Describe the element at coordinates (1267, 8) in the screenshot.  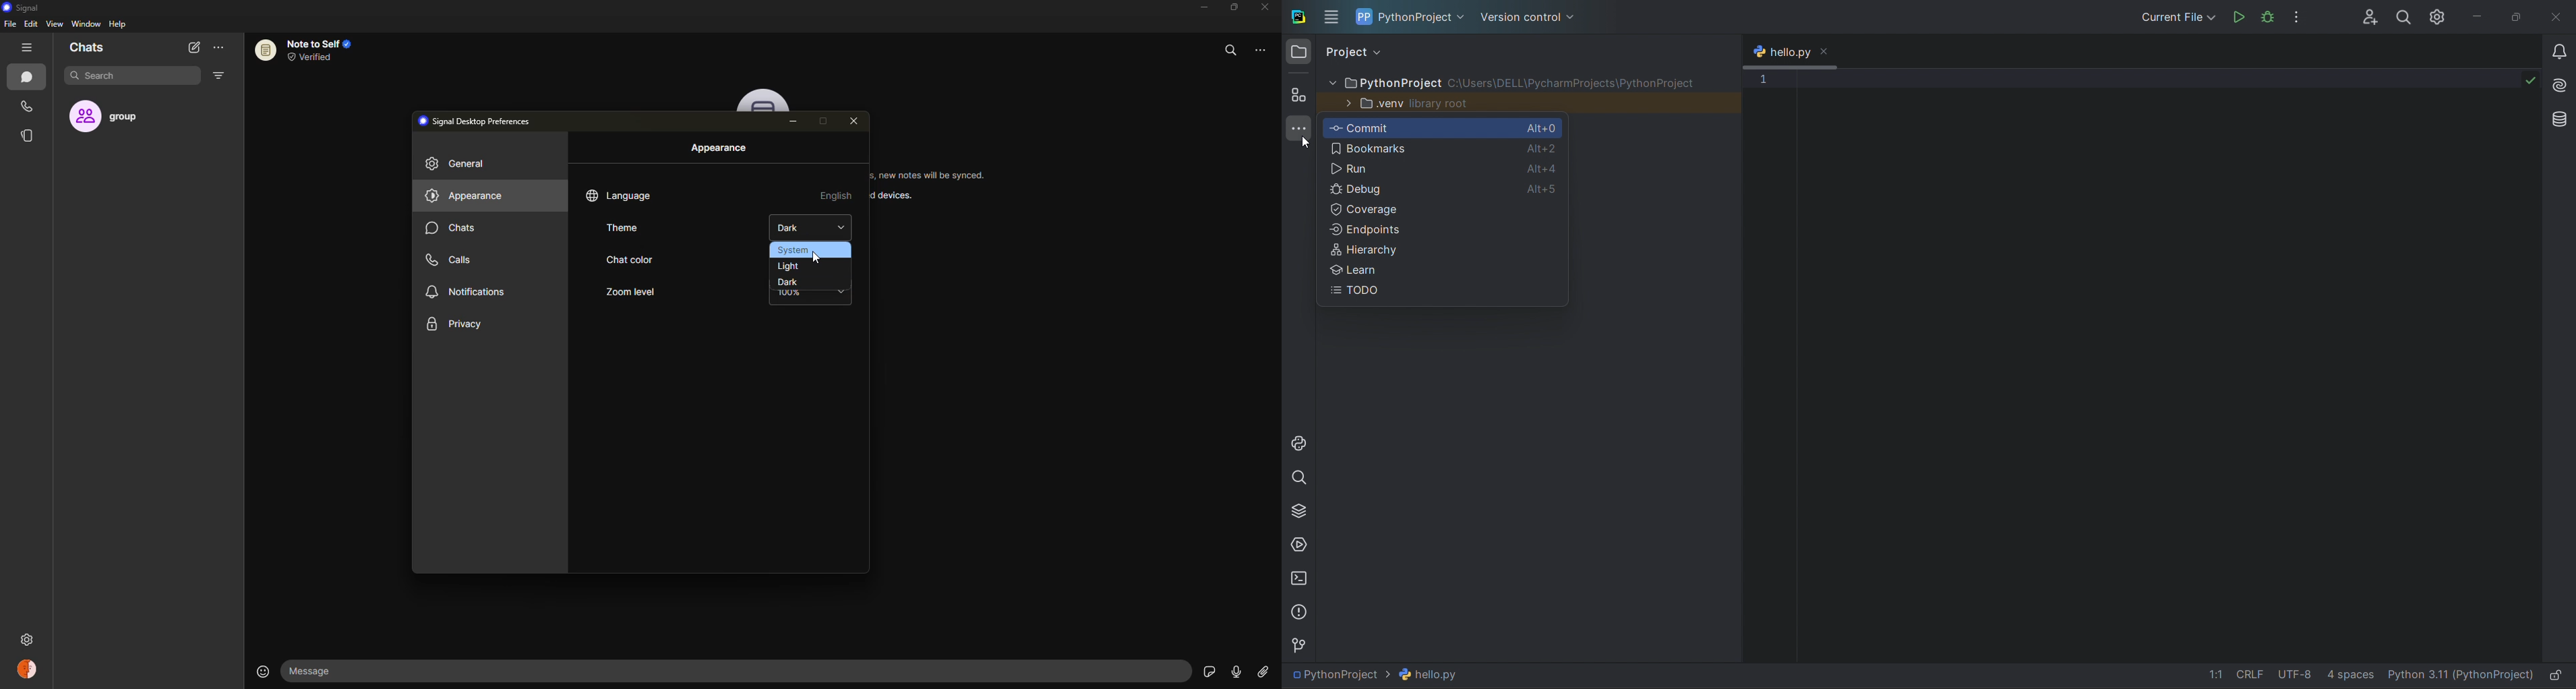
I see `close` at that location.